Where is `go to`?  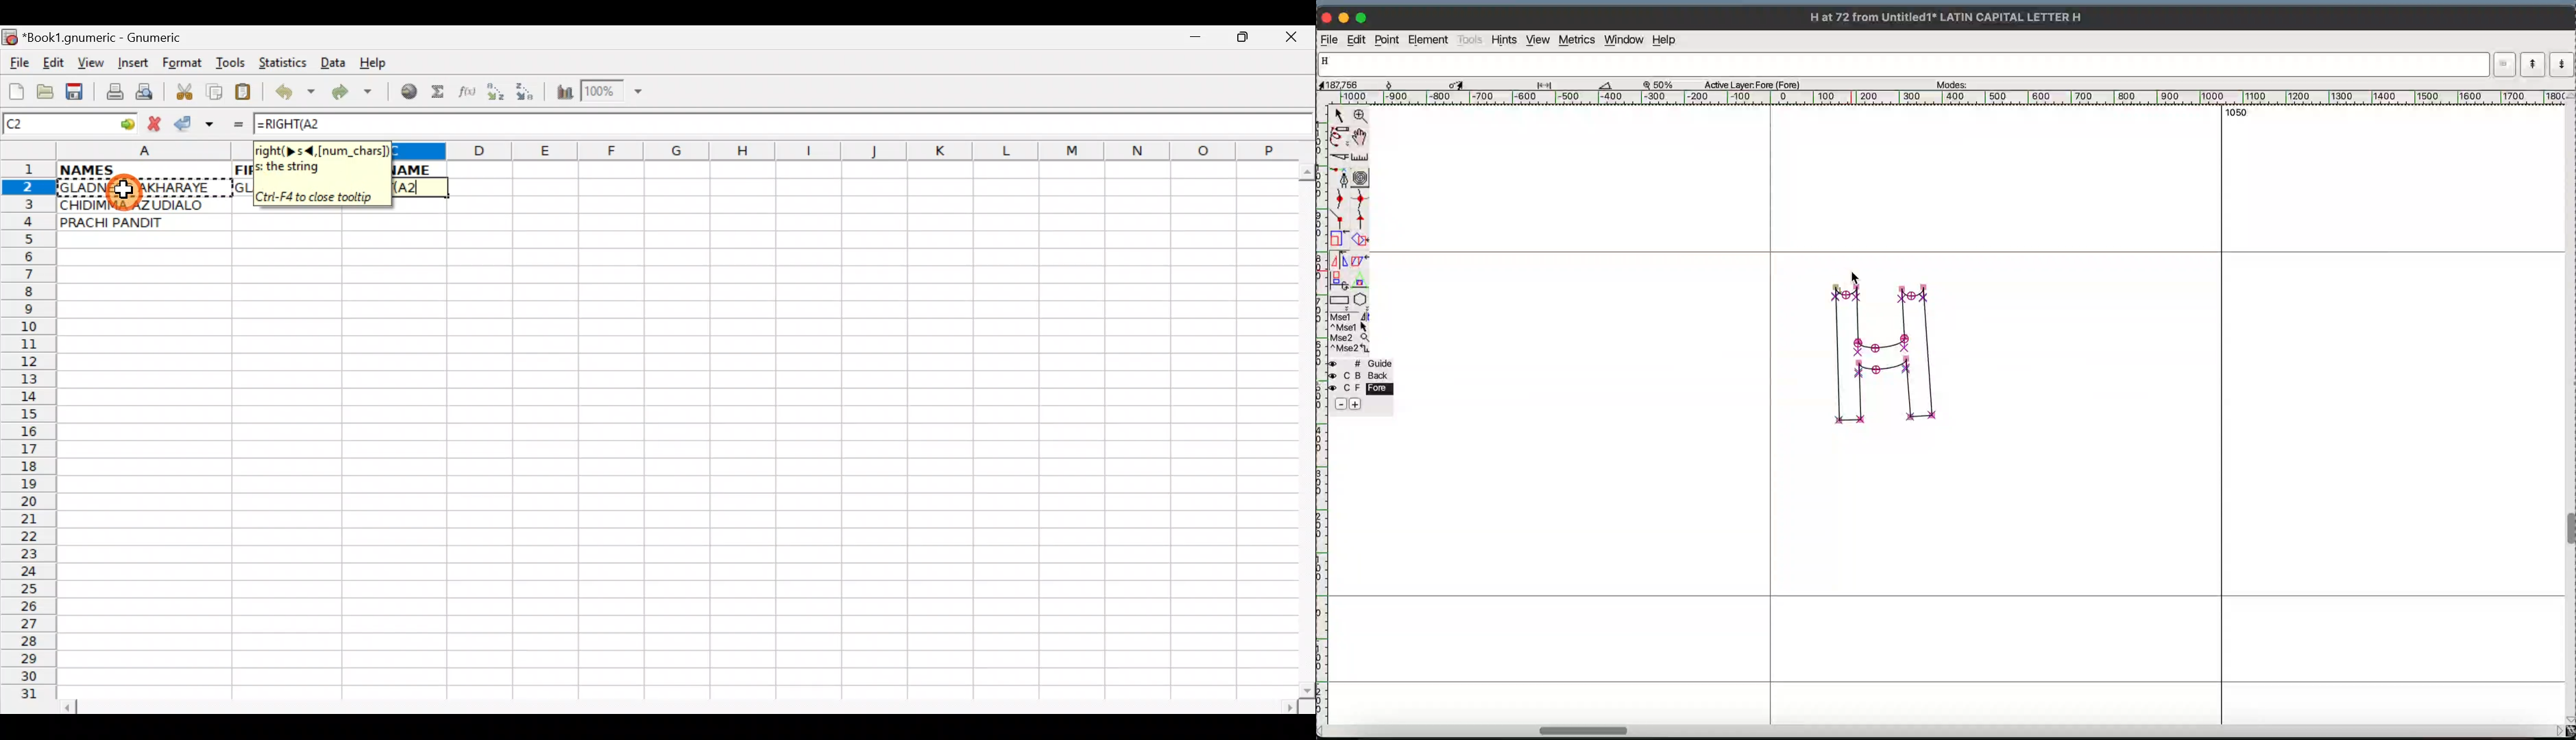 go to is located at coordinates (126, 122).